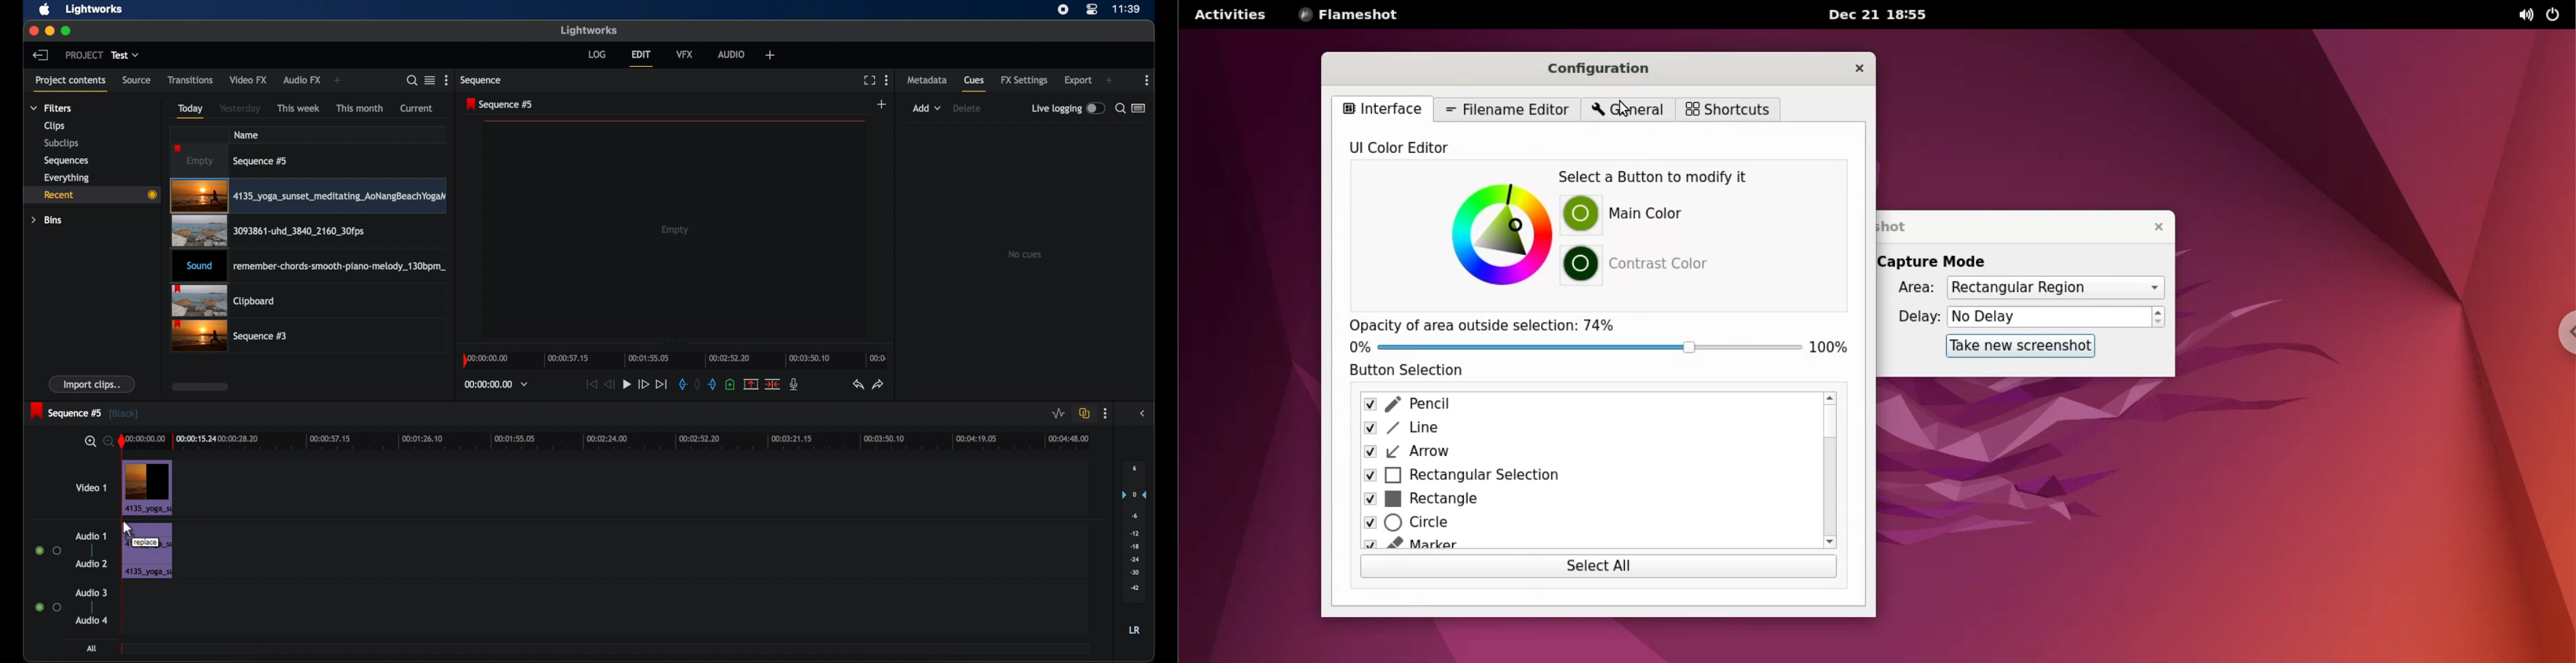  Describe the element at coordinates (627, 384) in the screenshot. I see `play` at that location.